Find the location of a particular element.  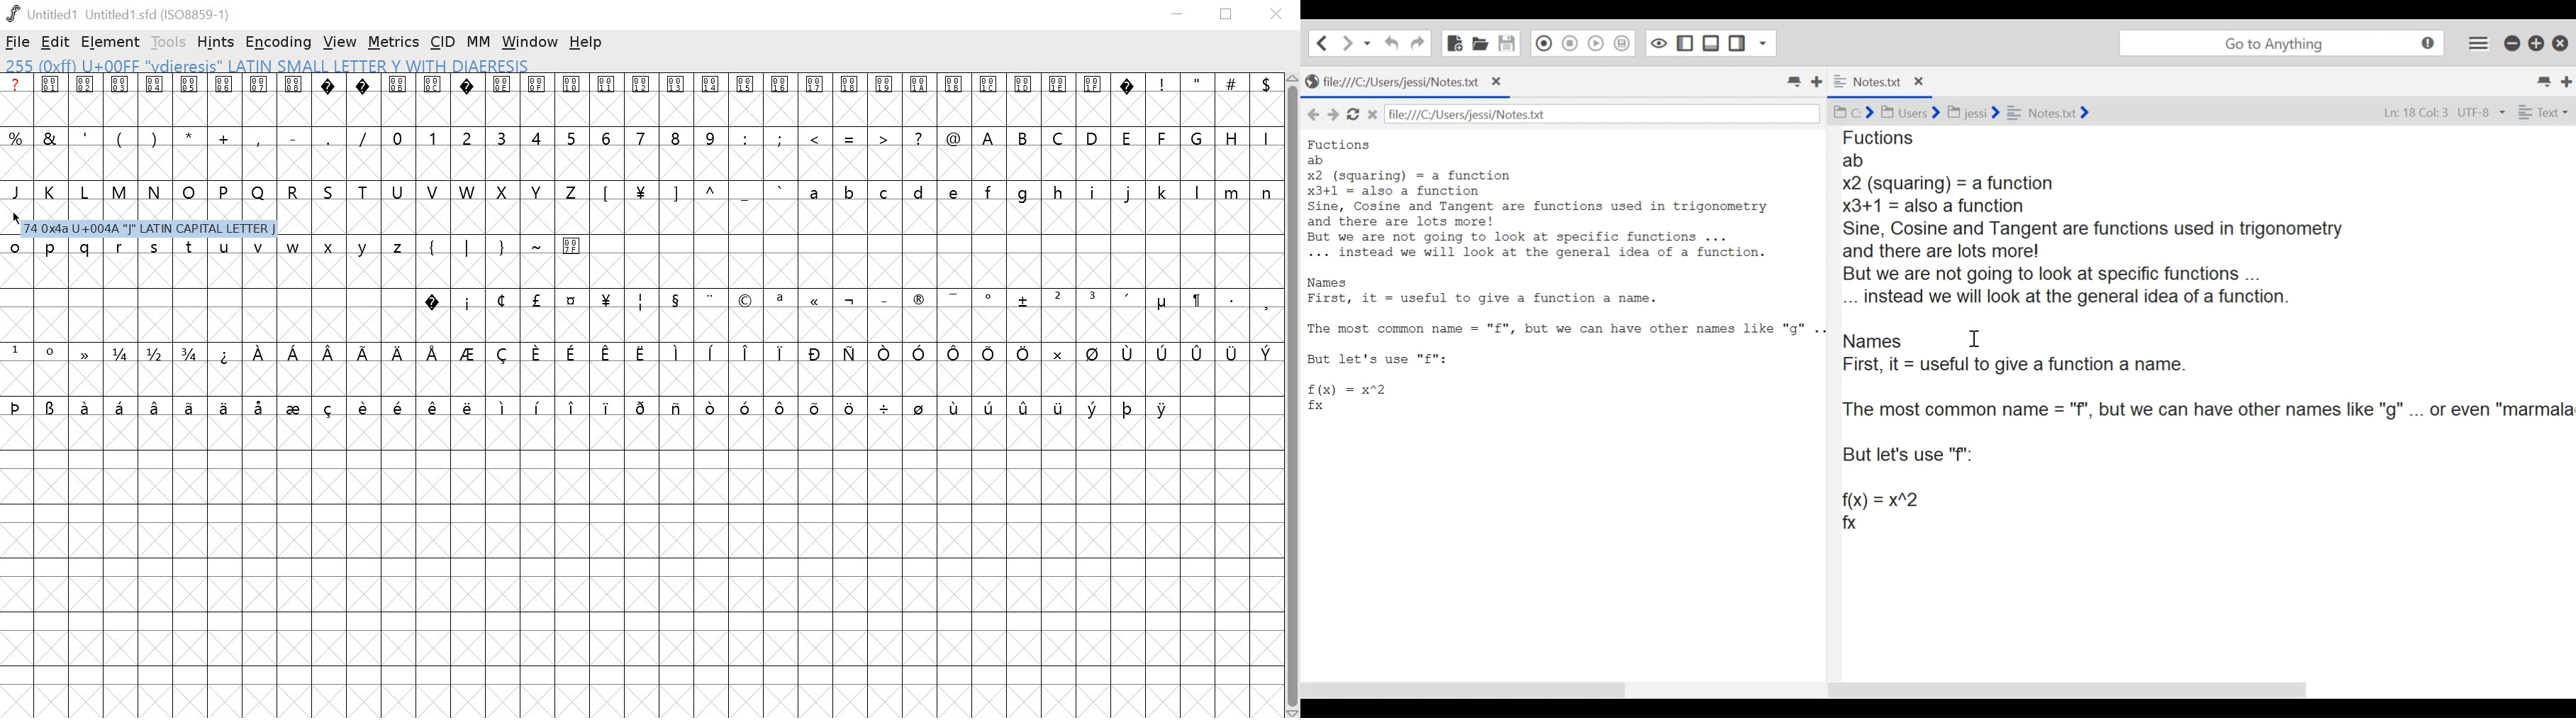

HINTS is located at coordinates (217, 43).